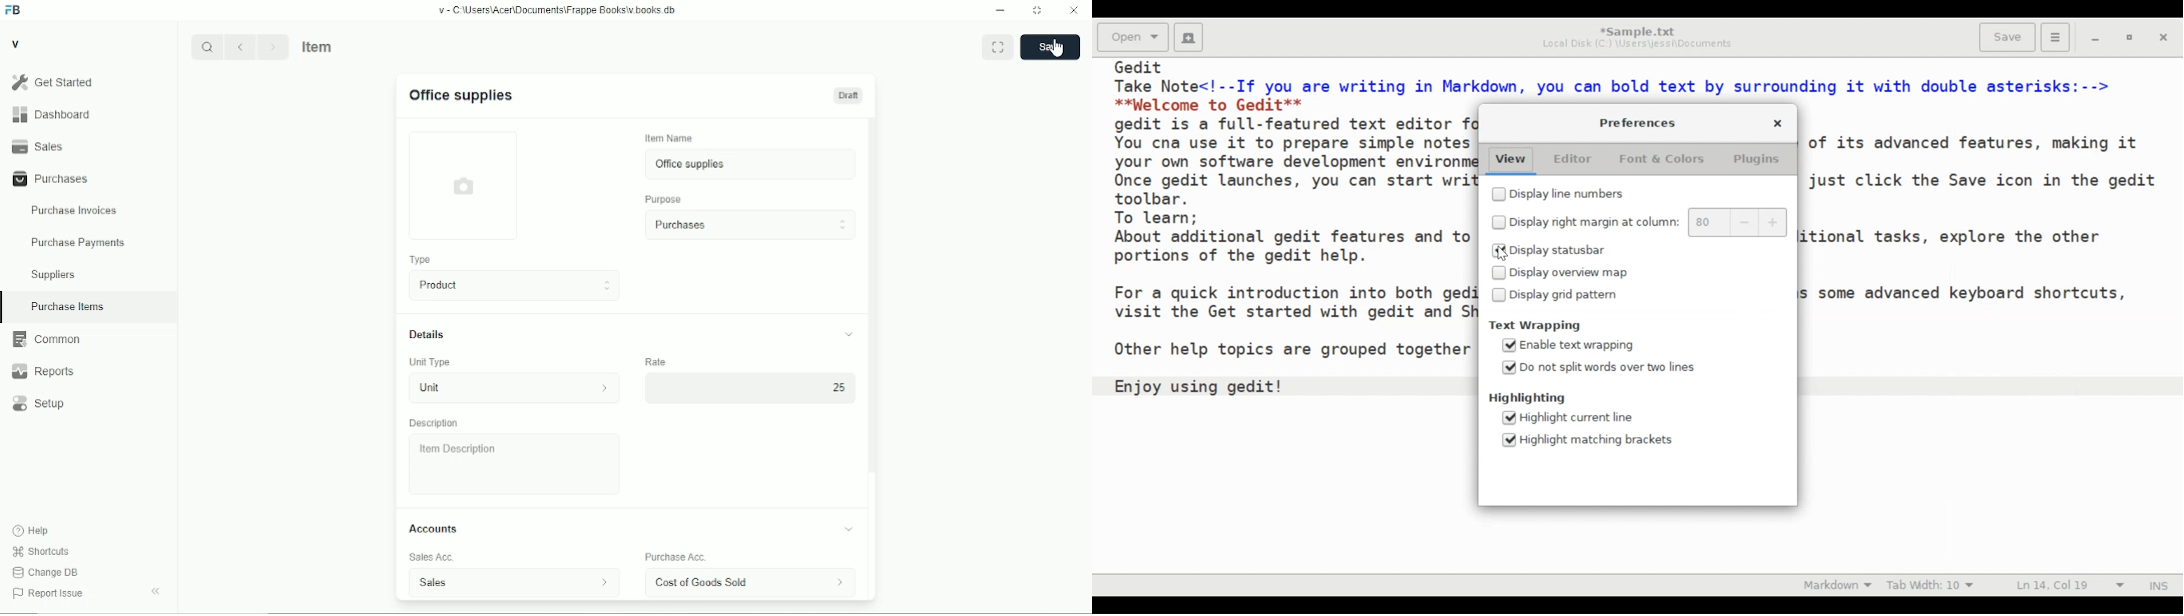 This screenshot has width=2184, height=616. I want to click on Search, so click(207, 47).